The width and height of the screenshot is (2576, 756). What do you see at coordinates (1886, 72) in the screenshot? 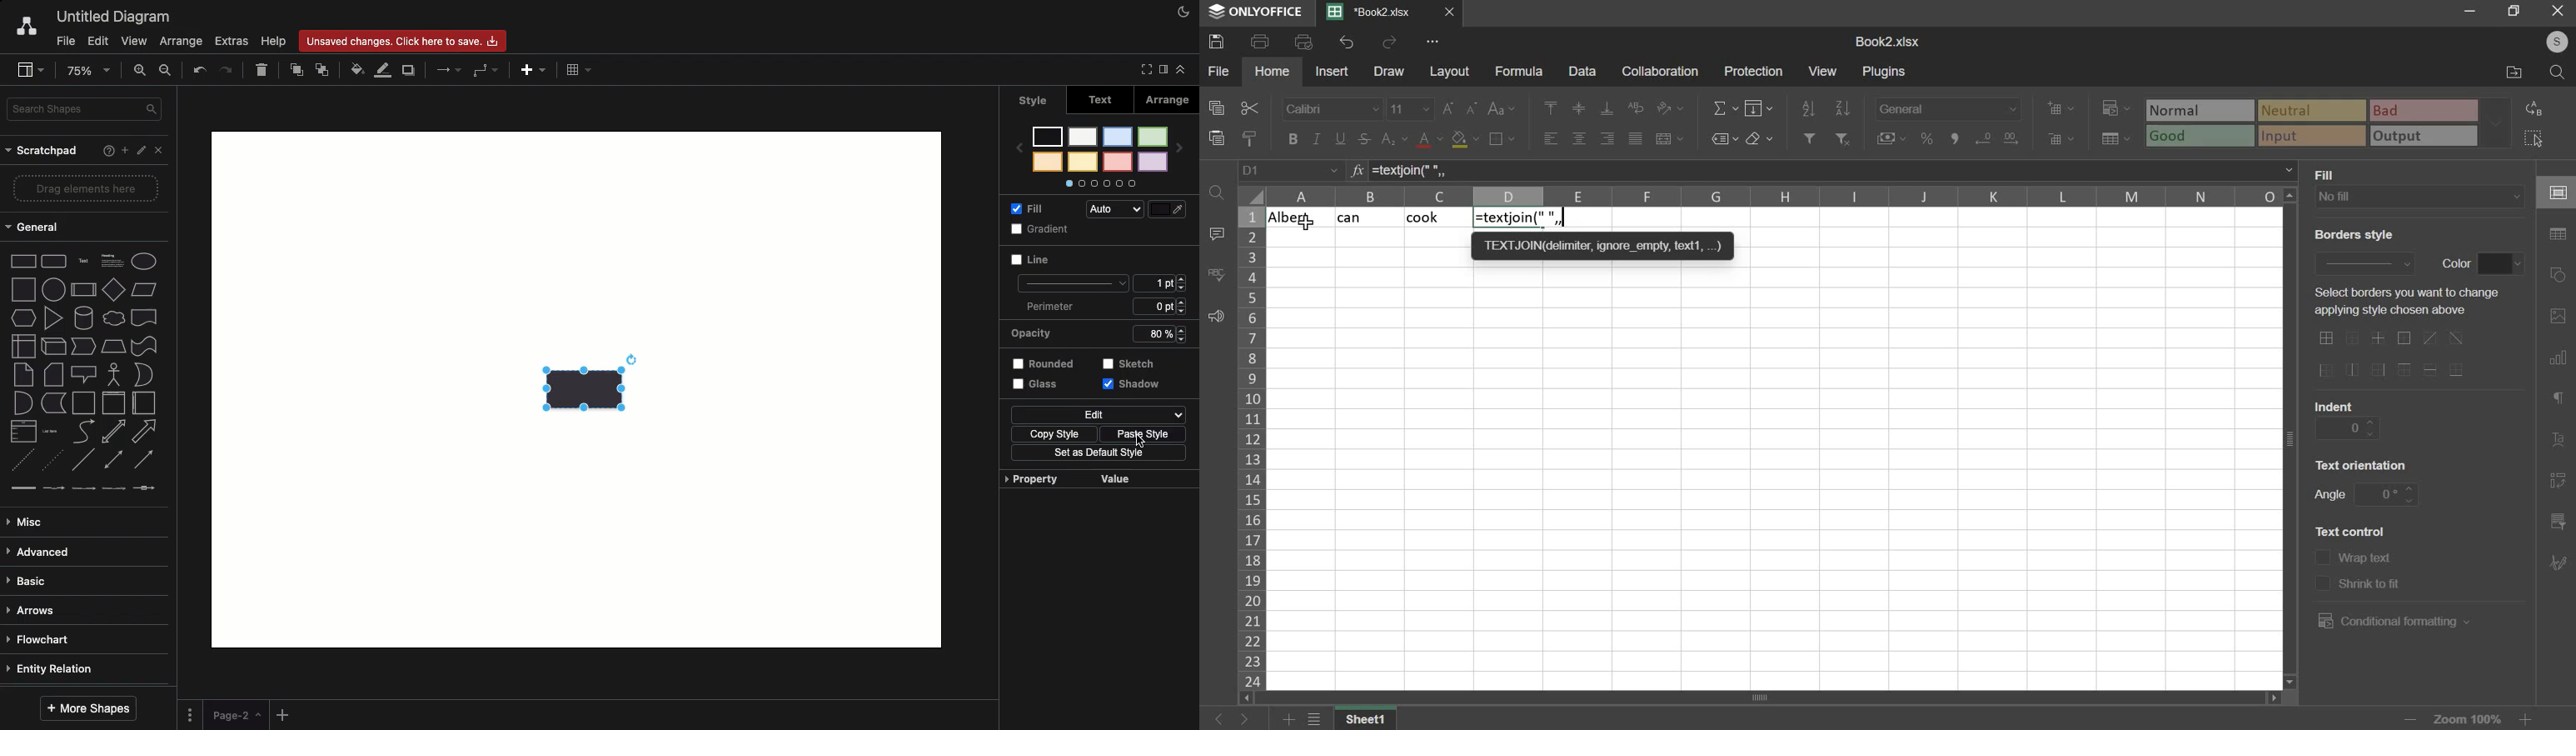
I see `plugins` at bounding box center [1886, 72].